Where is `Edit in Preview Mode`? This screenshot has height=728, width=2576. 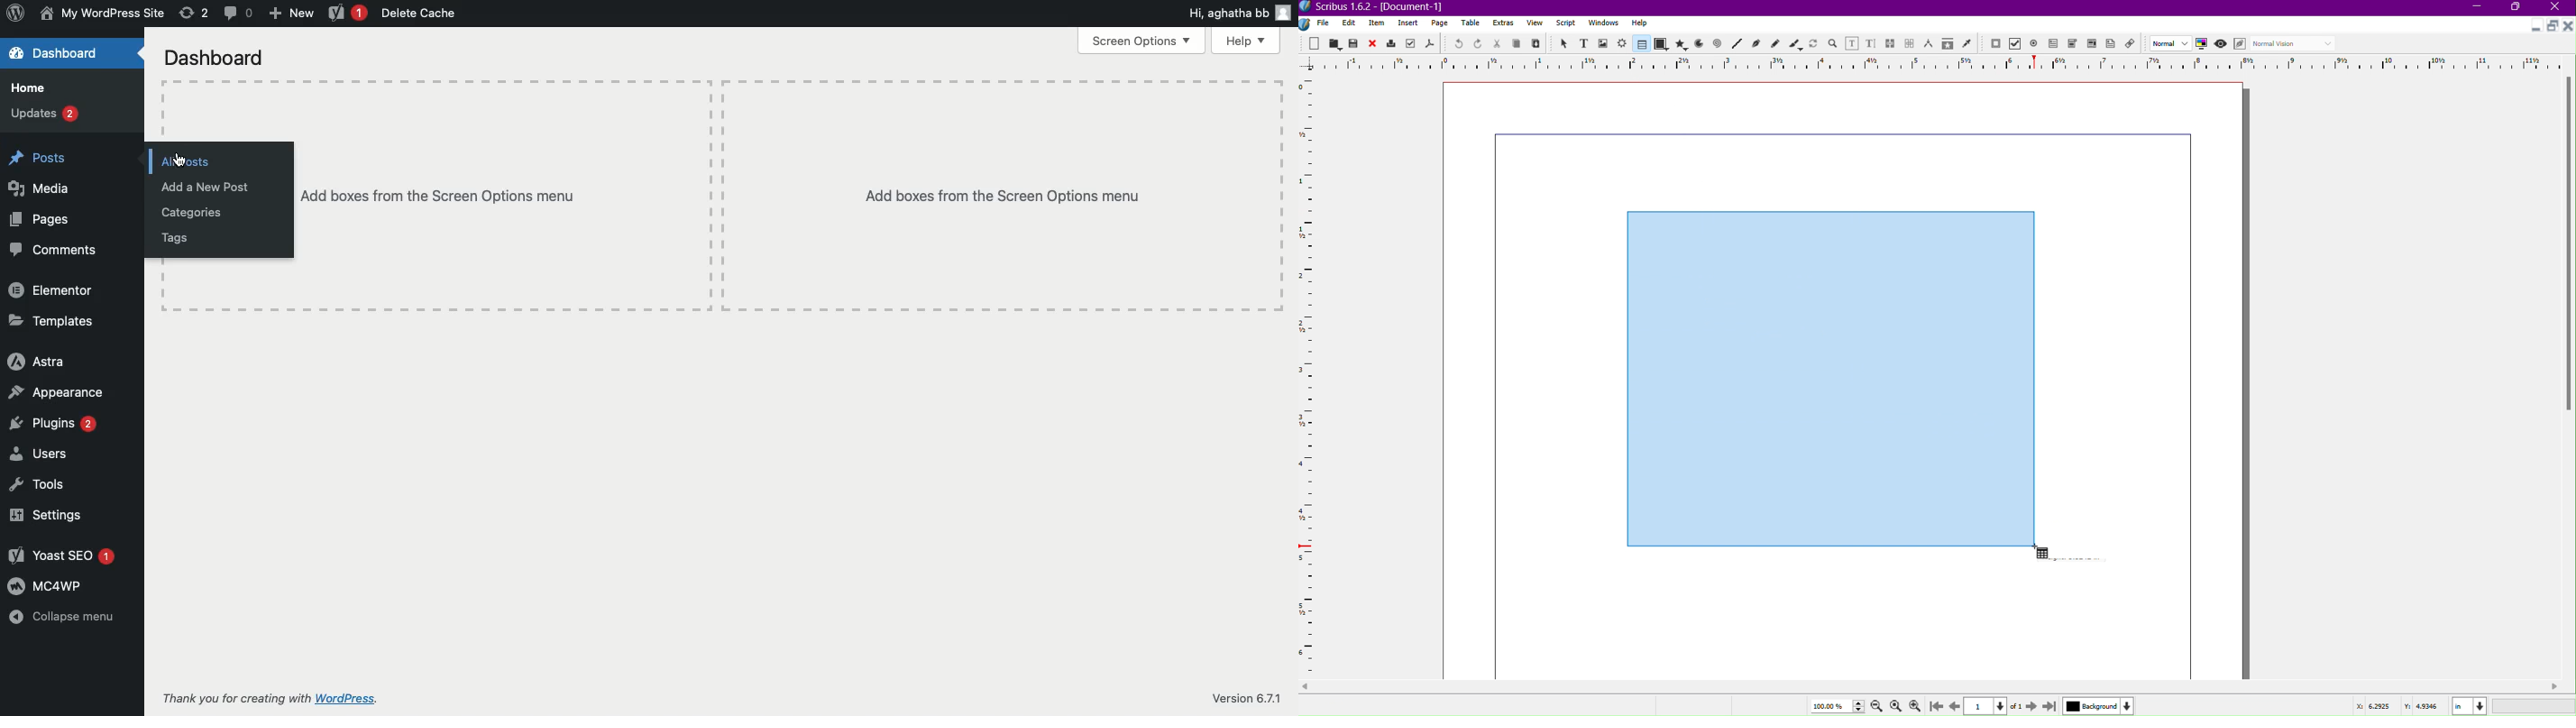 Edit in Preview Mode is located at coordinates (2242, 44).